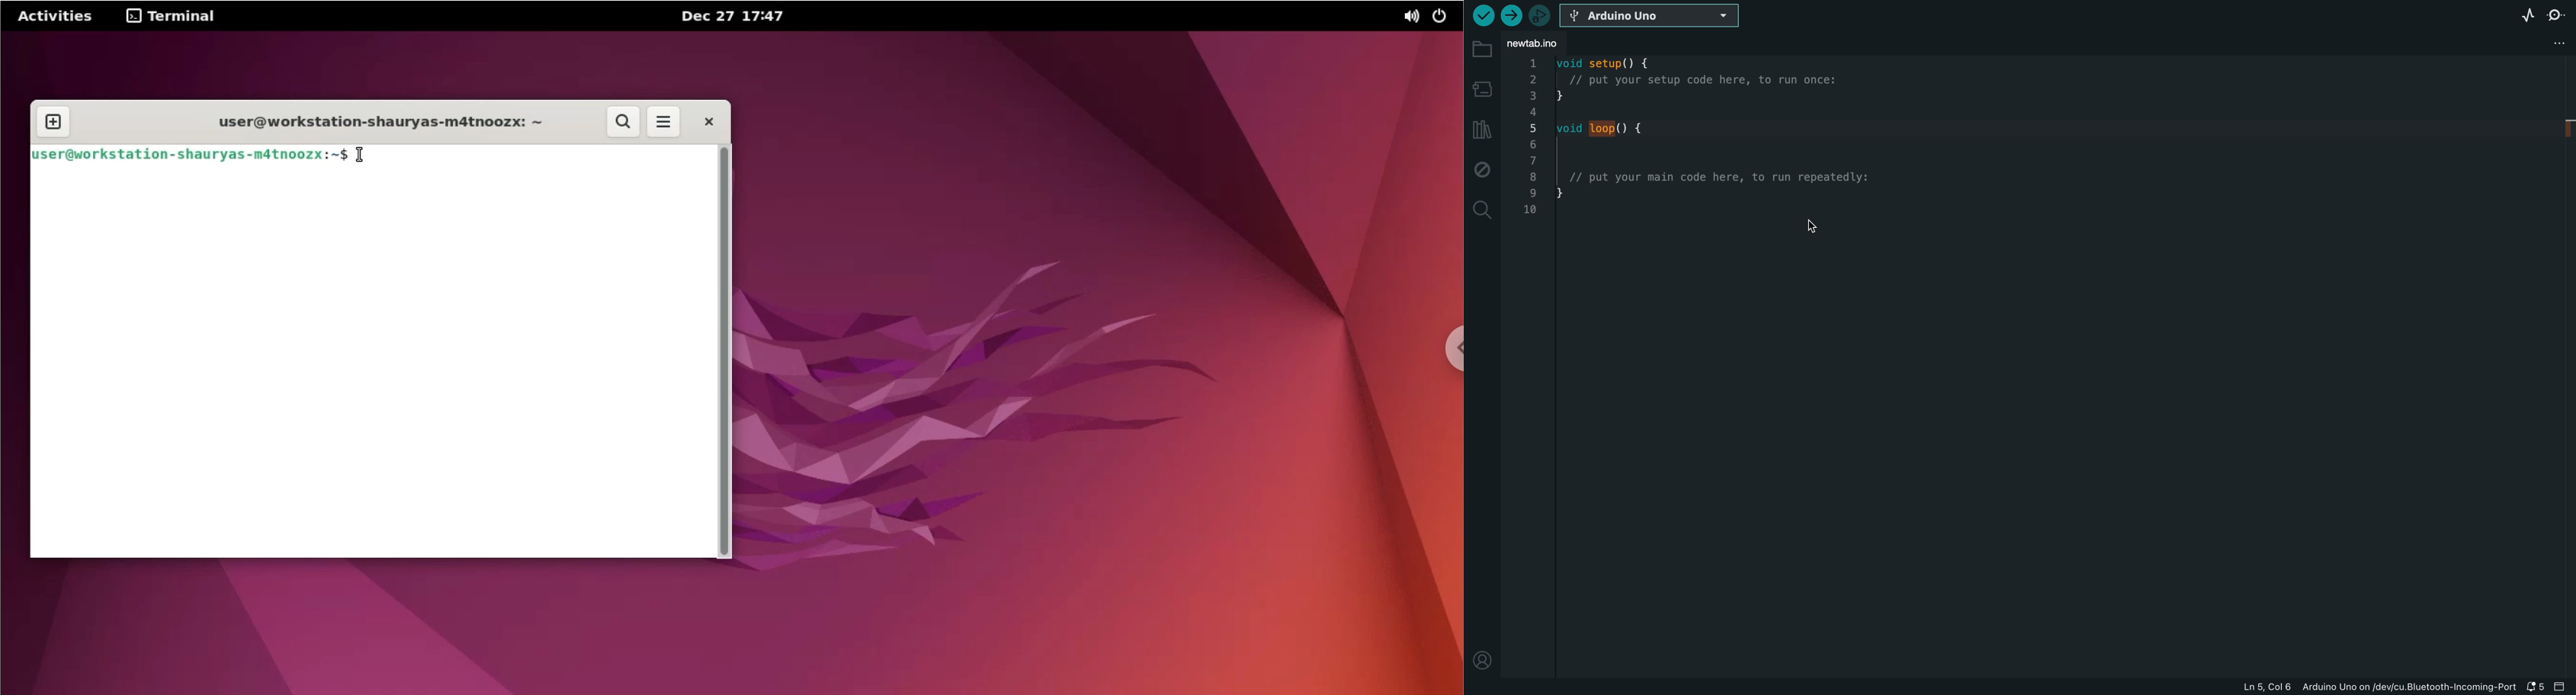 The width and height of the screenshot is (2576, 700). What do you see at coordinates (1446, 348) in the screenshot?
I see `chrome options` at bounding box center [1446, 348].